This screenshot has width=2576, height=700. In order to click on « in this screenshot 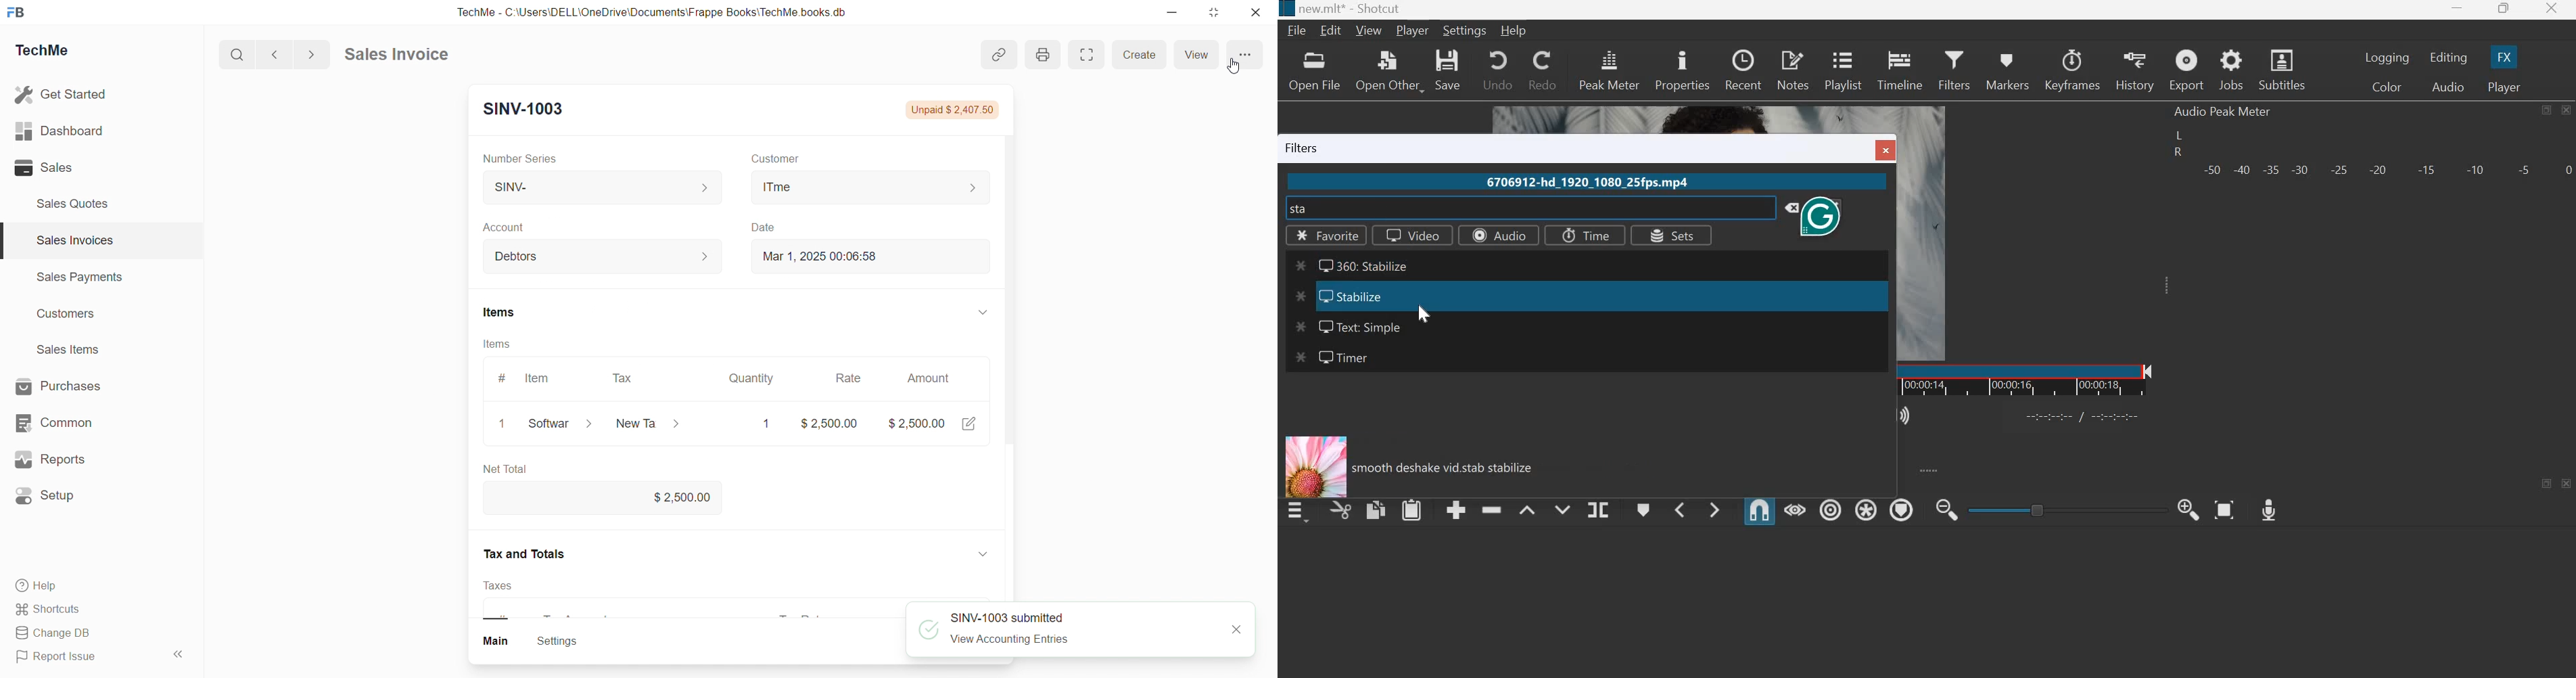, I will do `click(179, 652)`.